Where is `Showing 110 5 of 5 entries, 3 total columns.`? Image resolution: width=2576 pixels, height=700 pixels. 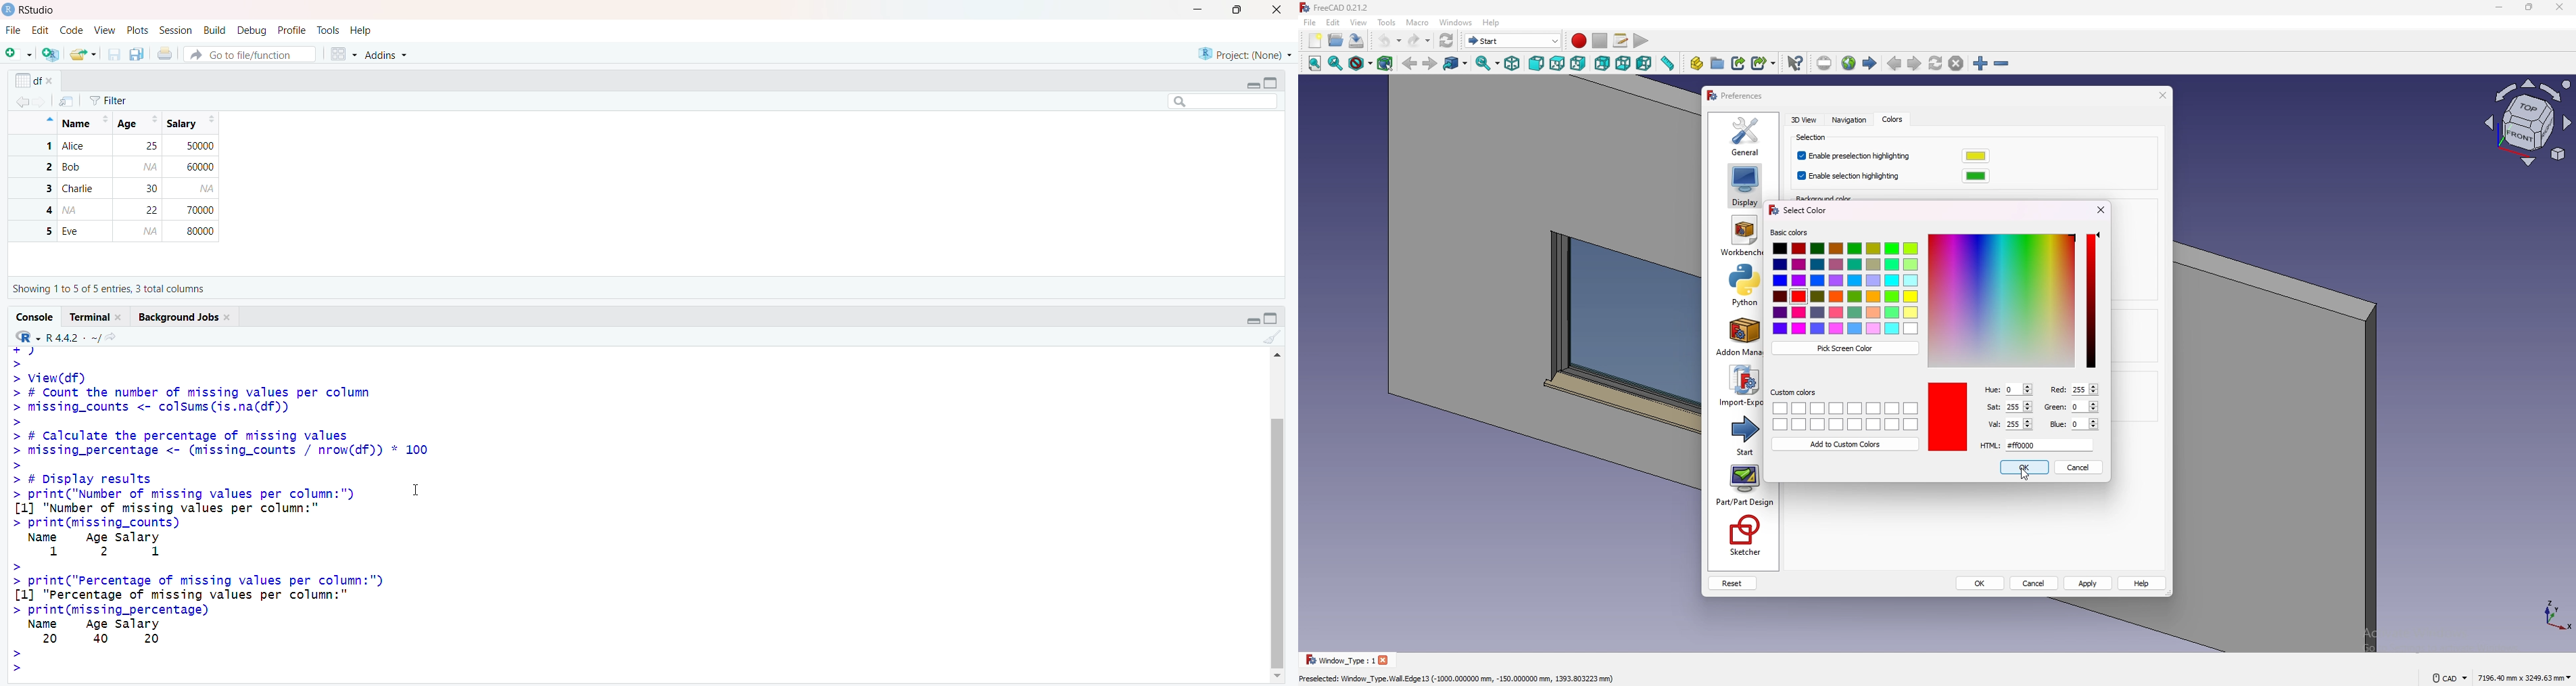 Showing 110 5 of 5 entries, 3 total columns. is located at coordinates (112, 289).